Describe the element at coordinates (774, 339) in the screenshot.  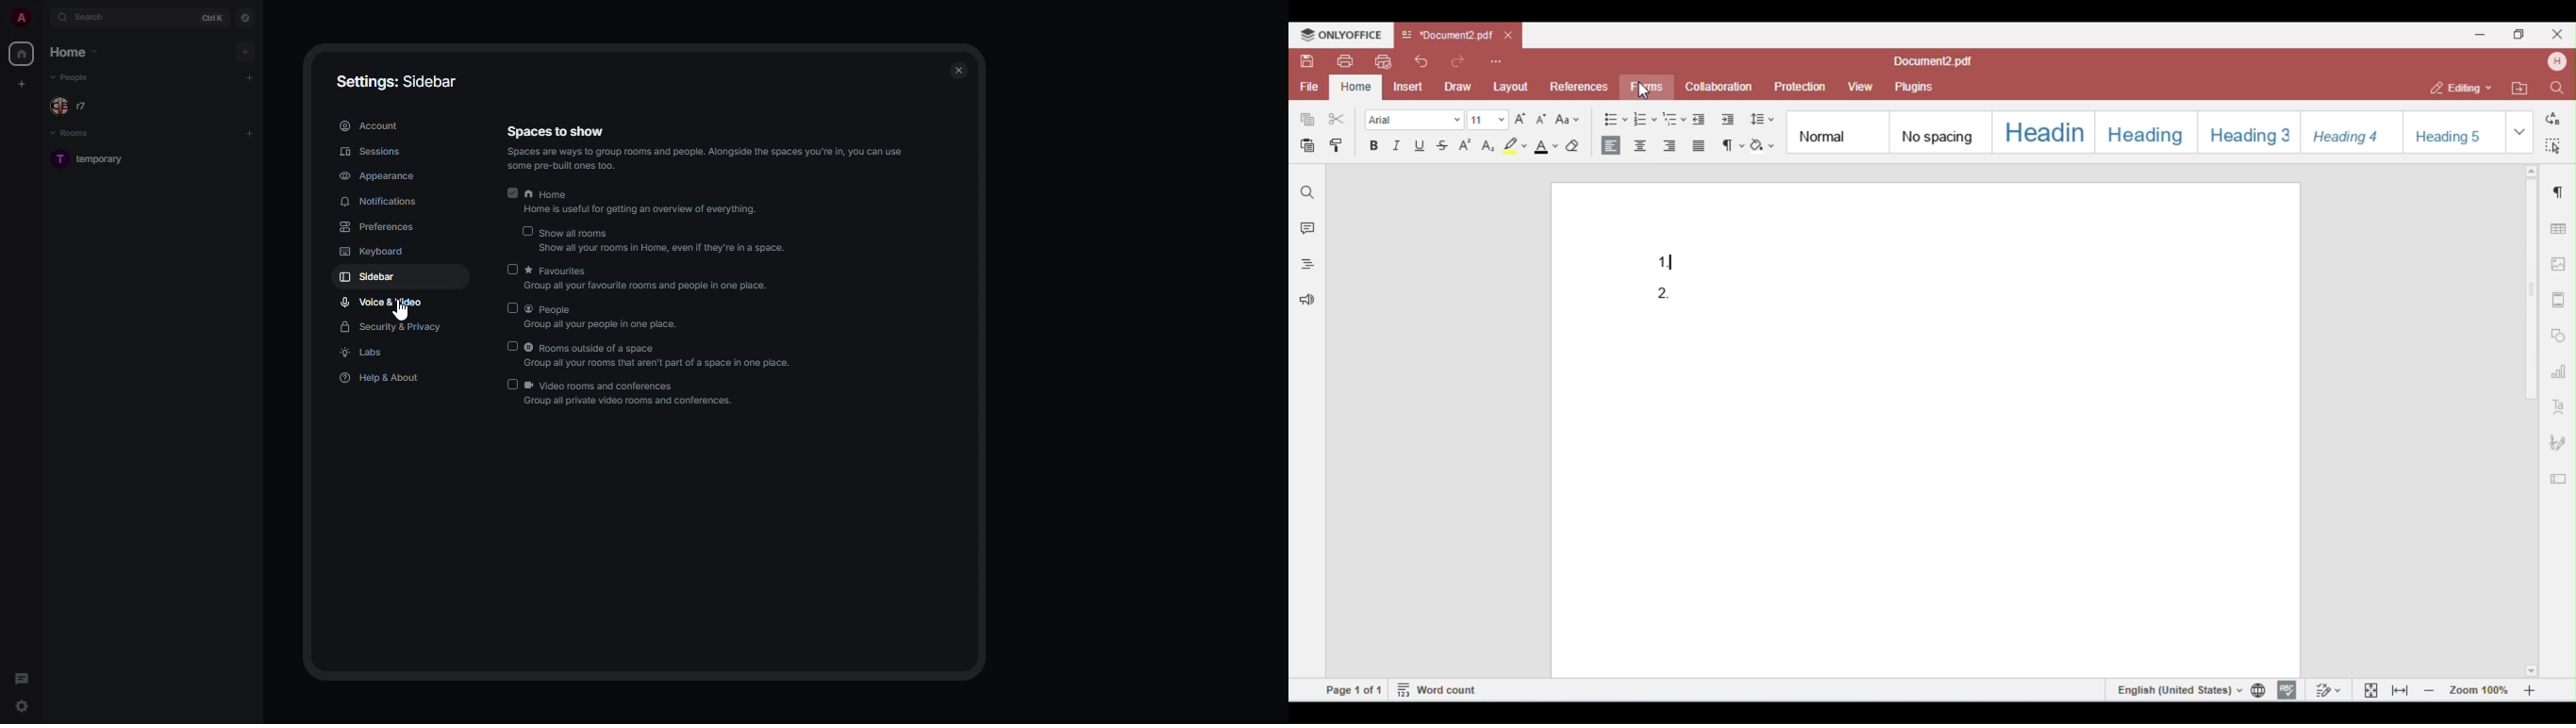
I see `chatroom can't be previewed` at that location.